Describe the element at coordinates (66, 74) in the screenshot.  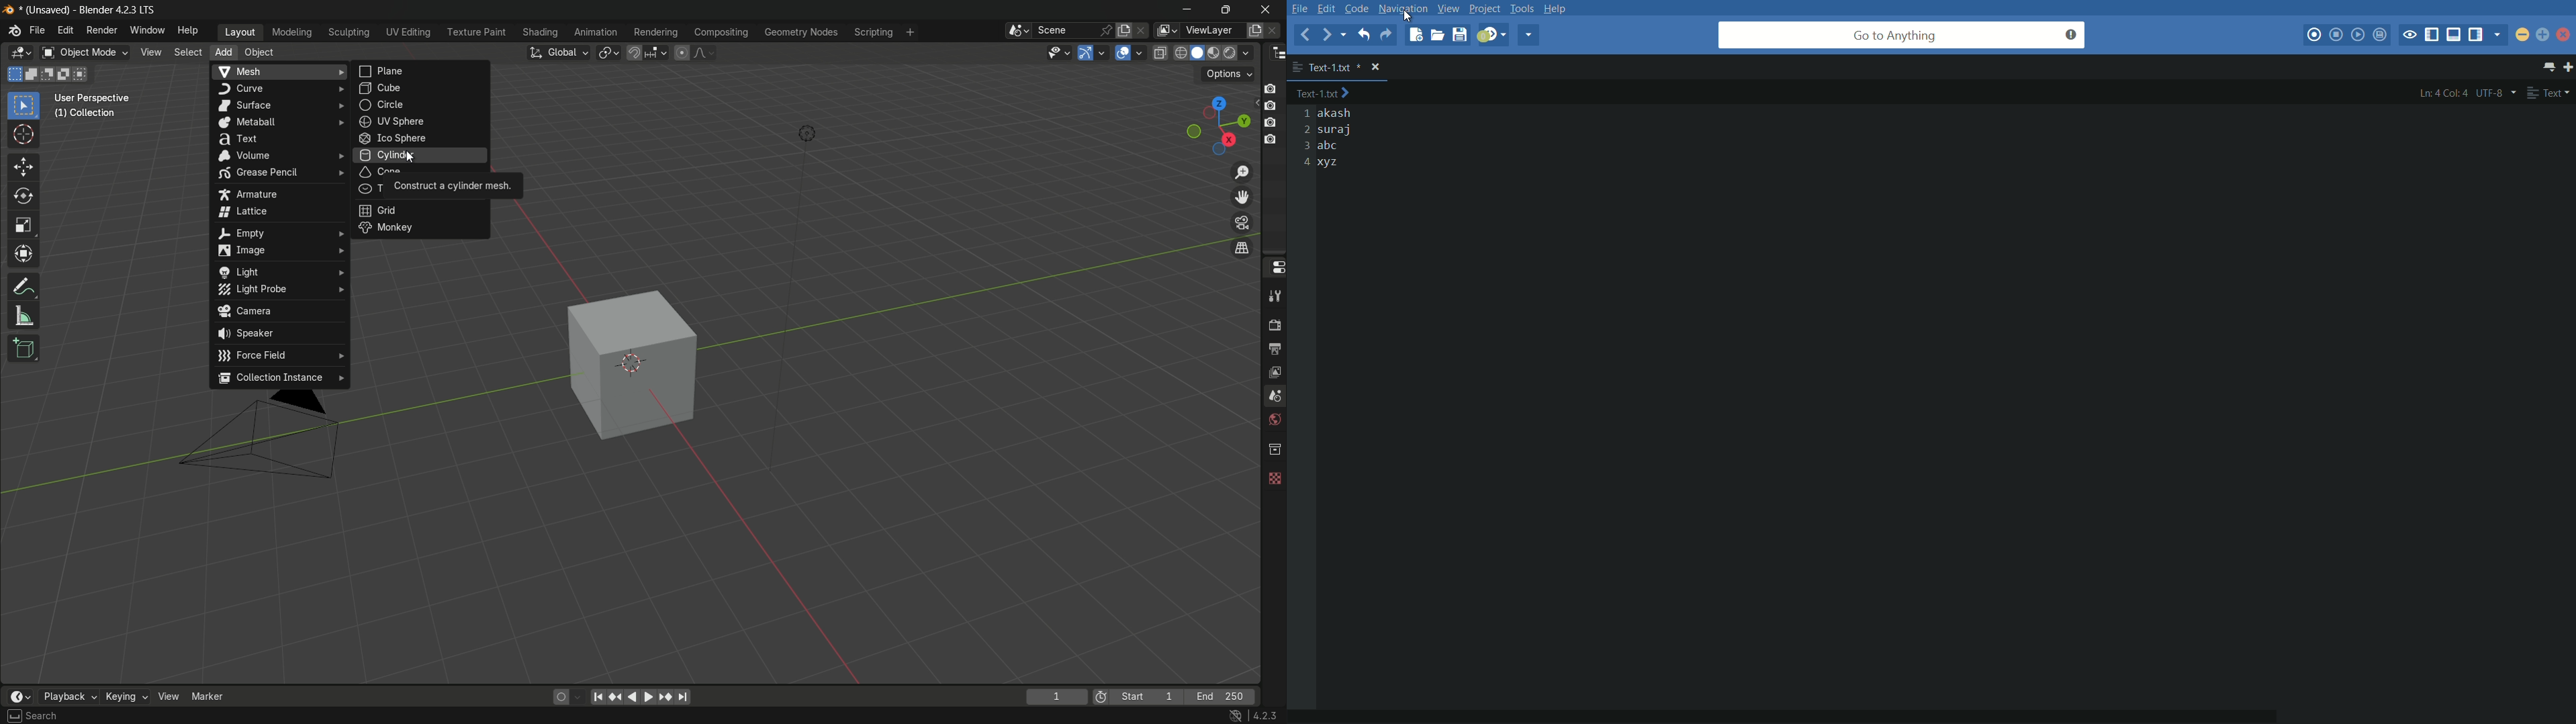
I see `invert existing selection` at that location.